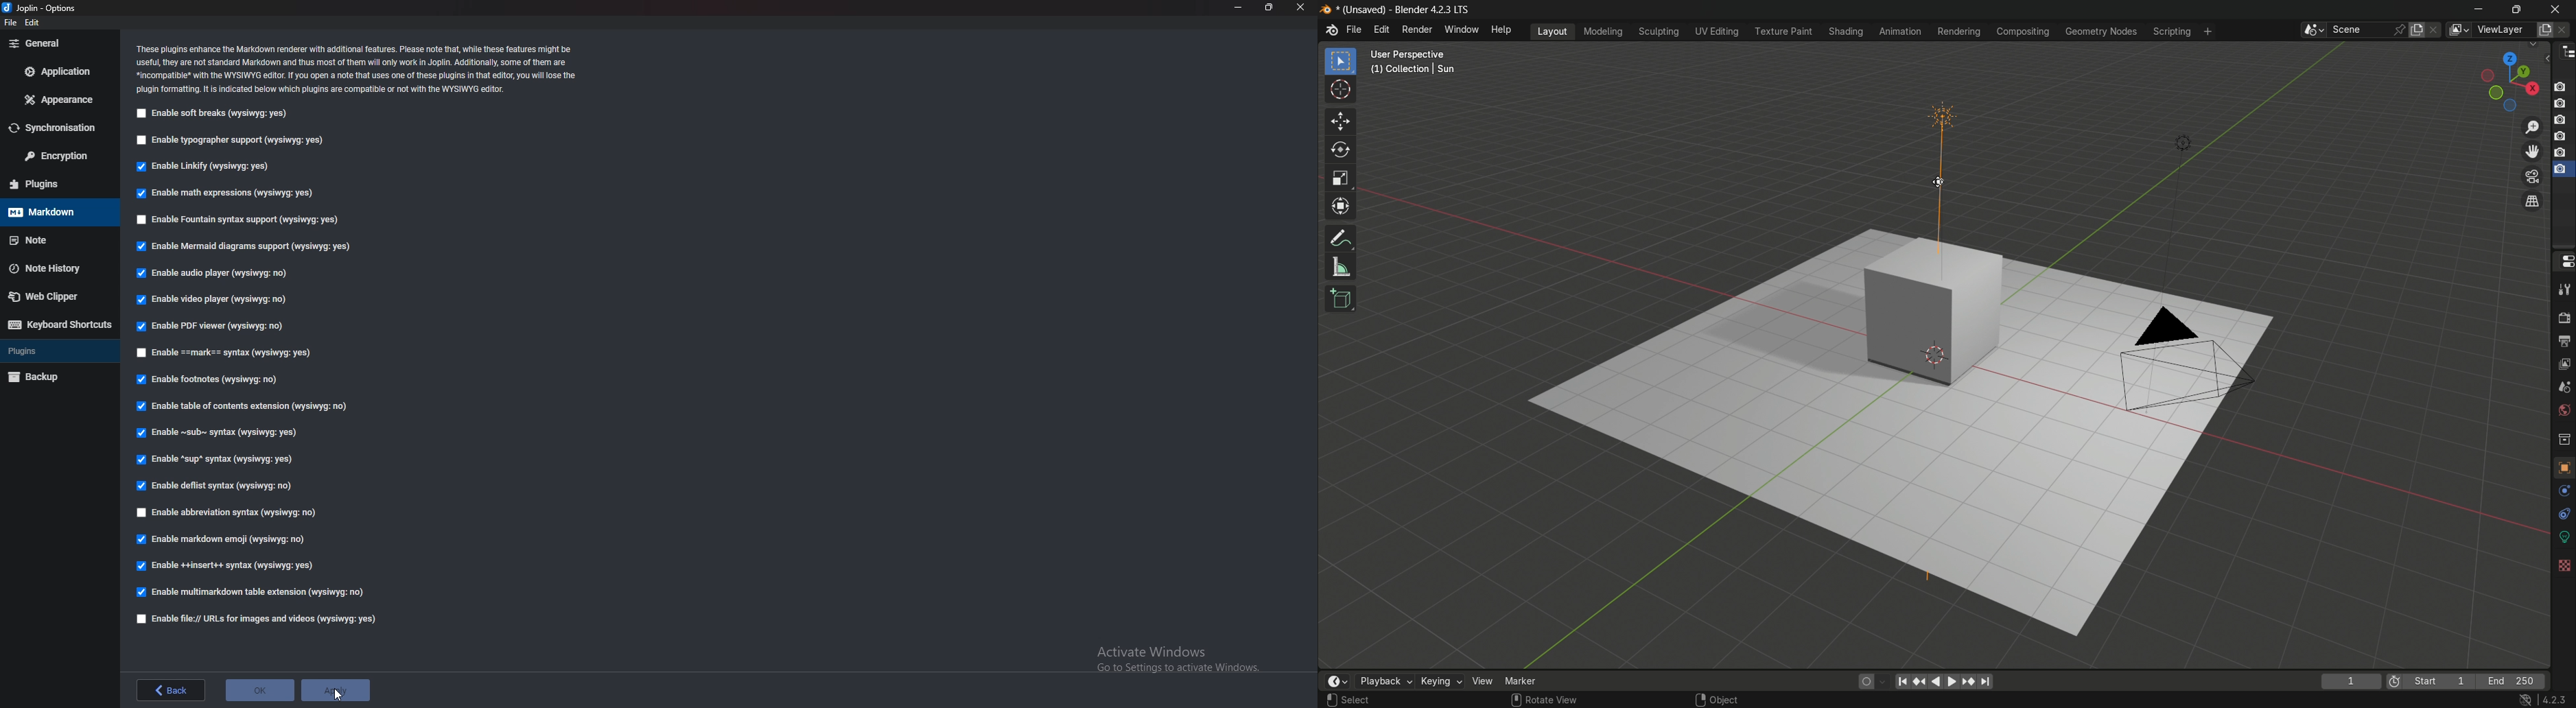 Image resolution: width=2576 pixels, height=728 pixels. I want to click on view layer, so click(2565, 365).